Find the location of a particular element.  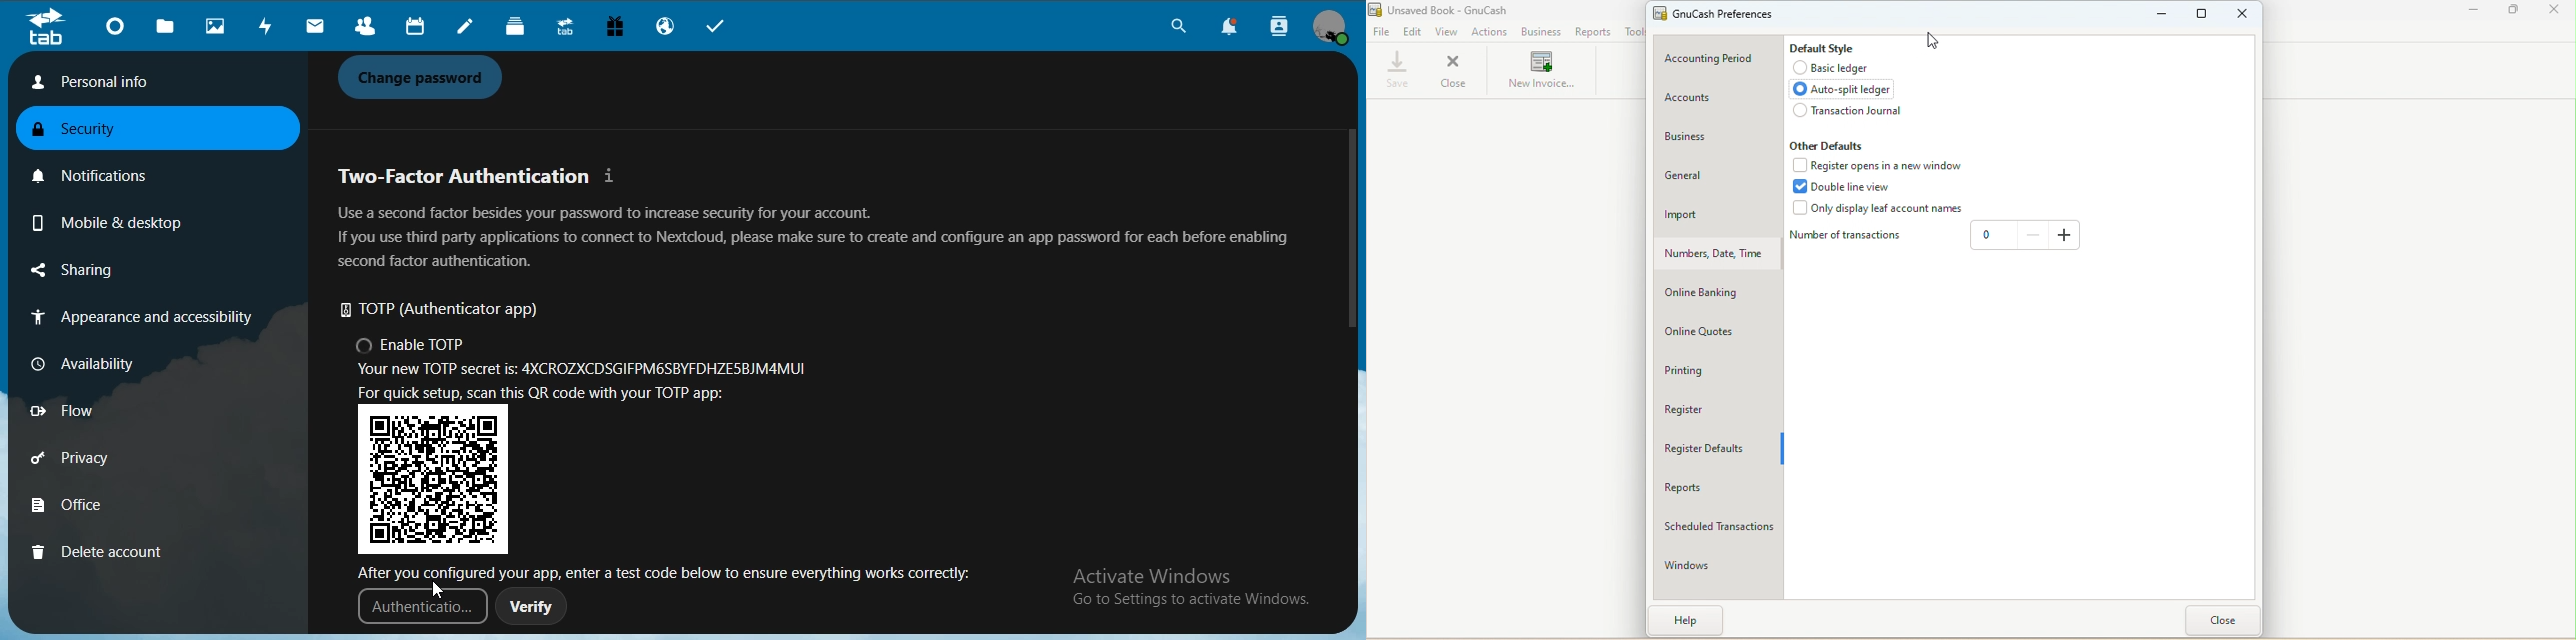

Reports is located at coordinates (1593, 33).